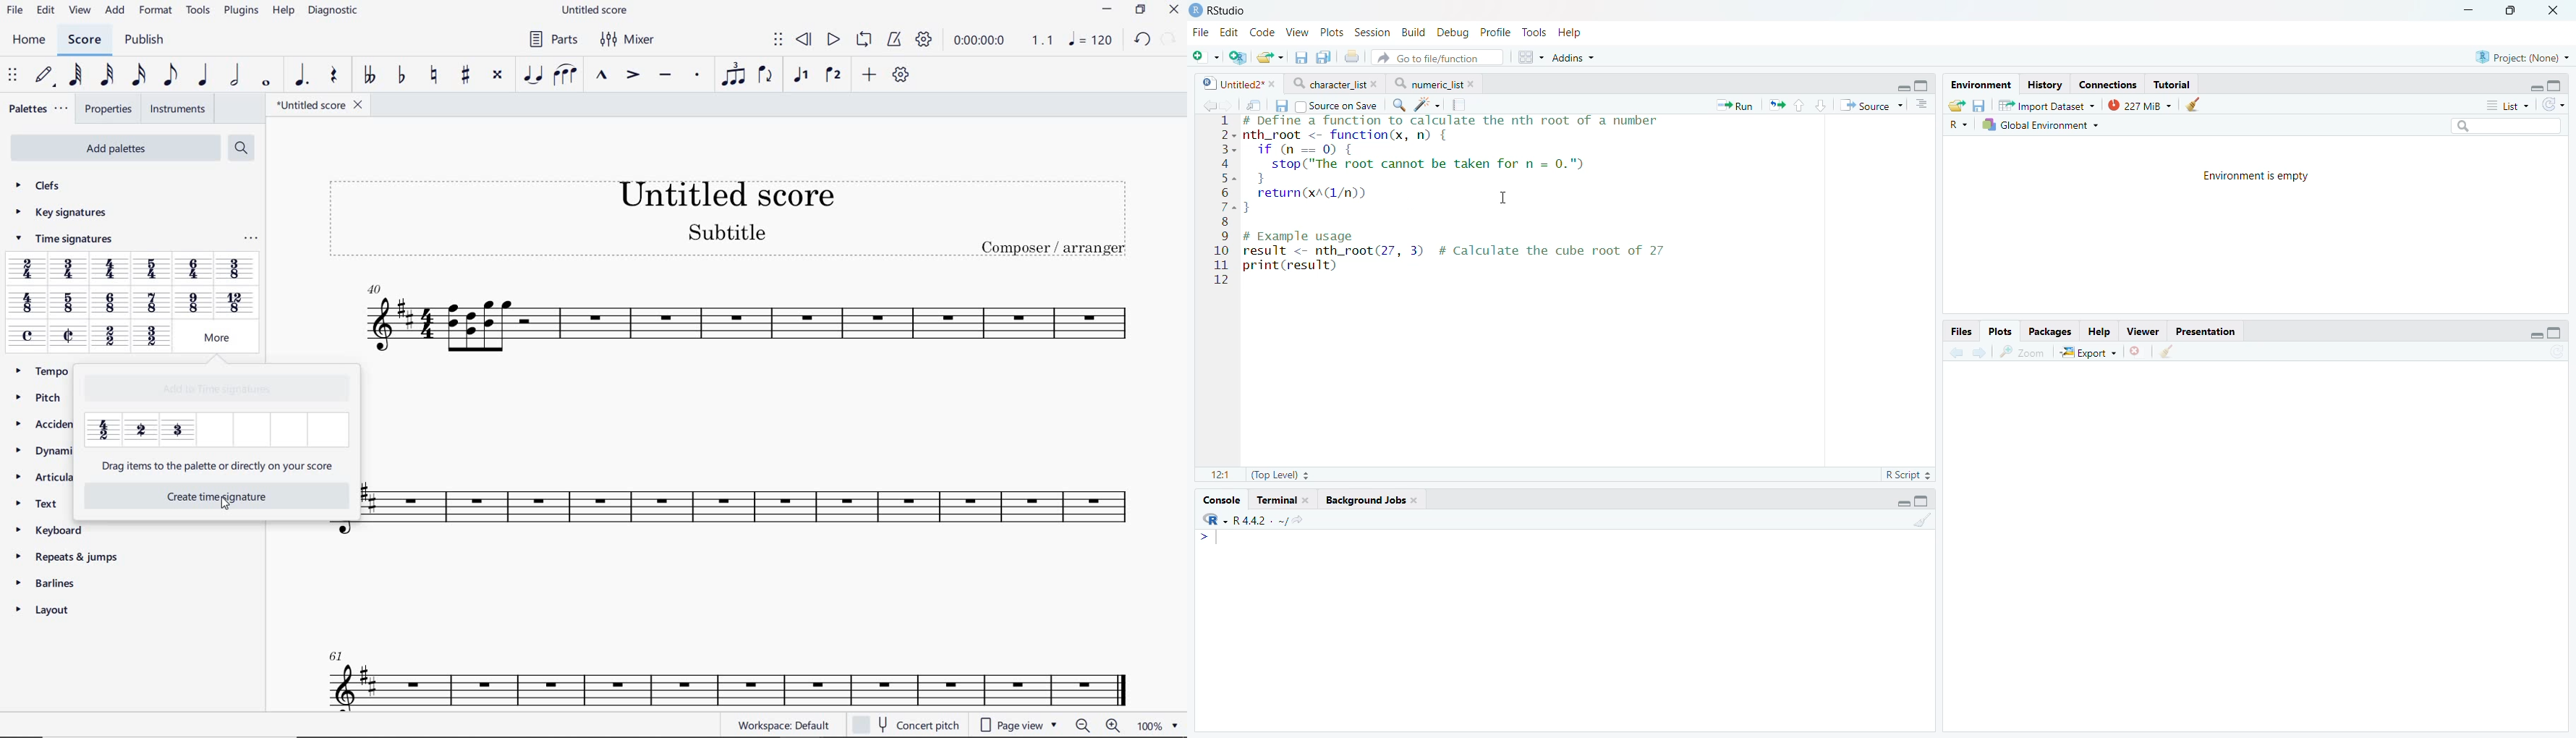 This screenshot has width=2576, height=756. Describe the element at coordinates (2535, 86) in the screenshot. I see `Hide` at that location.